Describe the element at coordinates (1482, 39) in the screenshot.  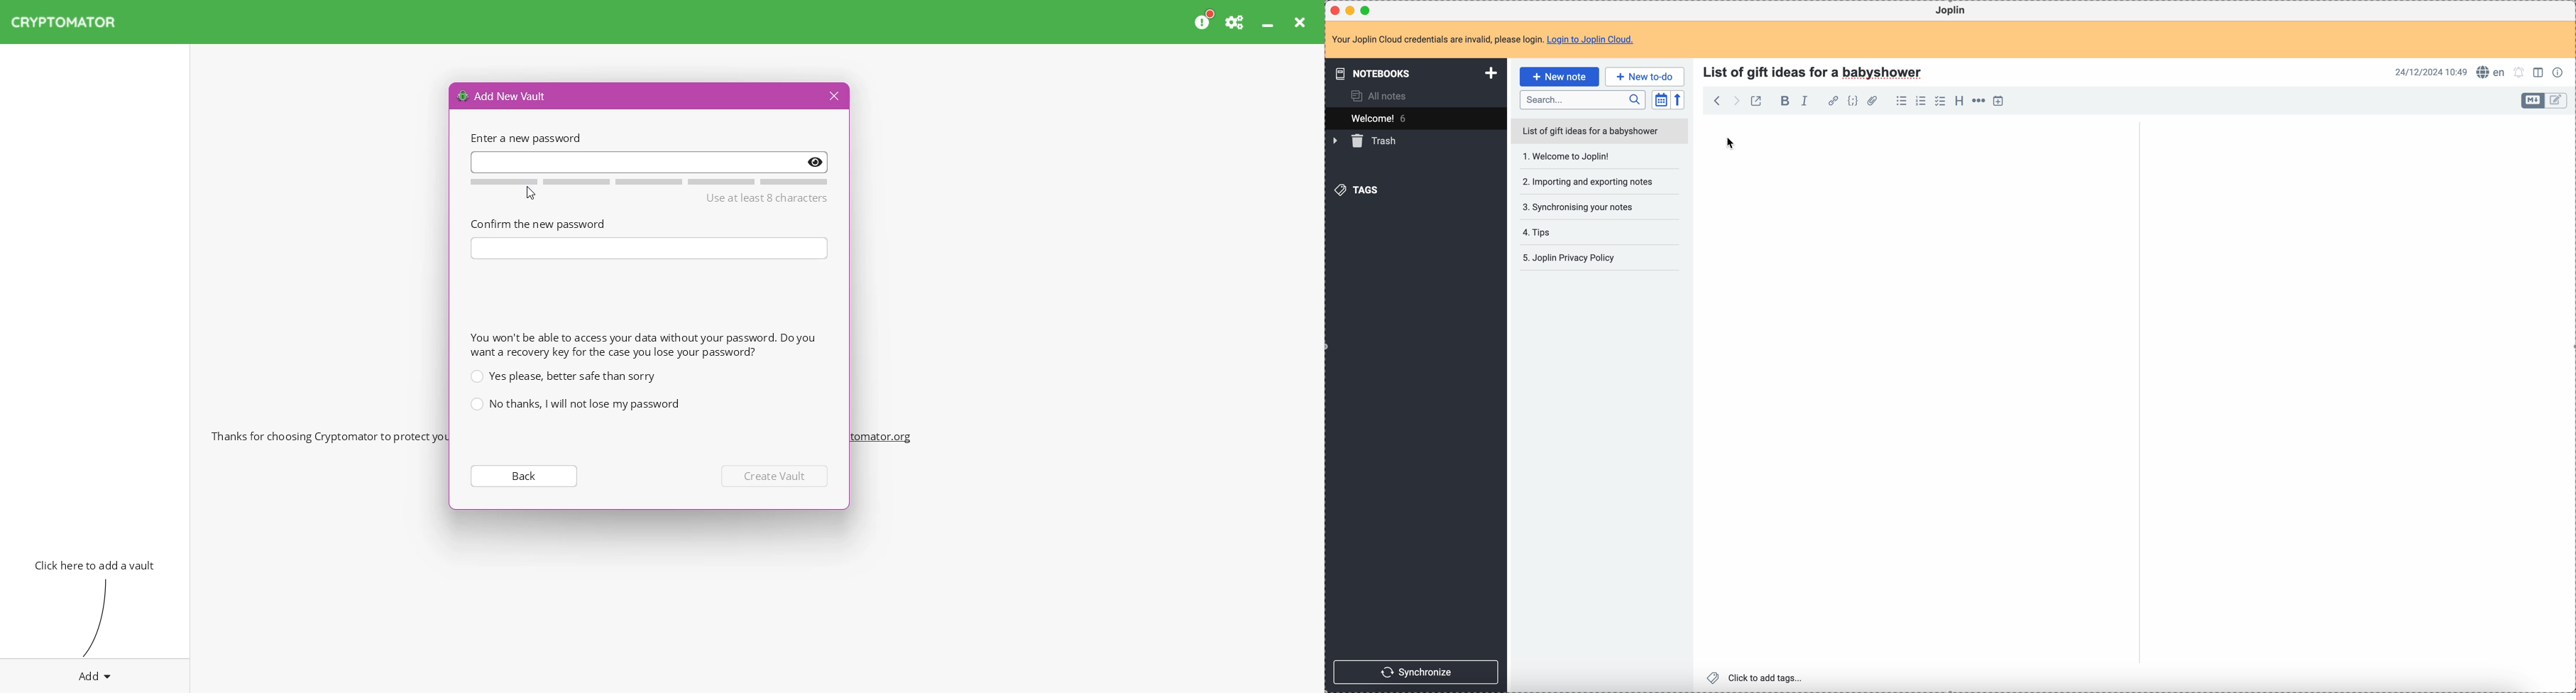
I see `note` at that location.